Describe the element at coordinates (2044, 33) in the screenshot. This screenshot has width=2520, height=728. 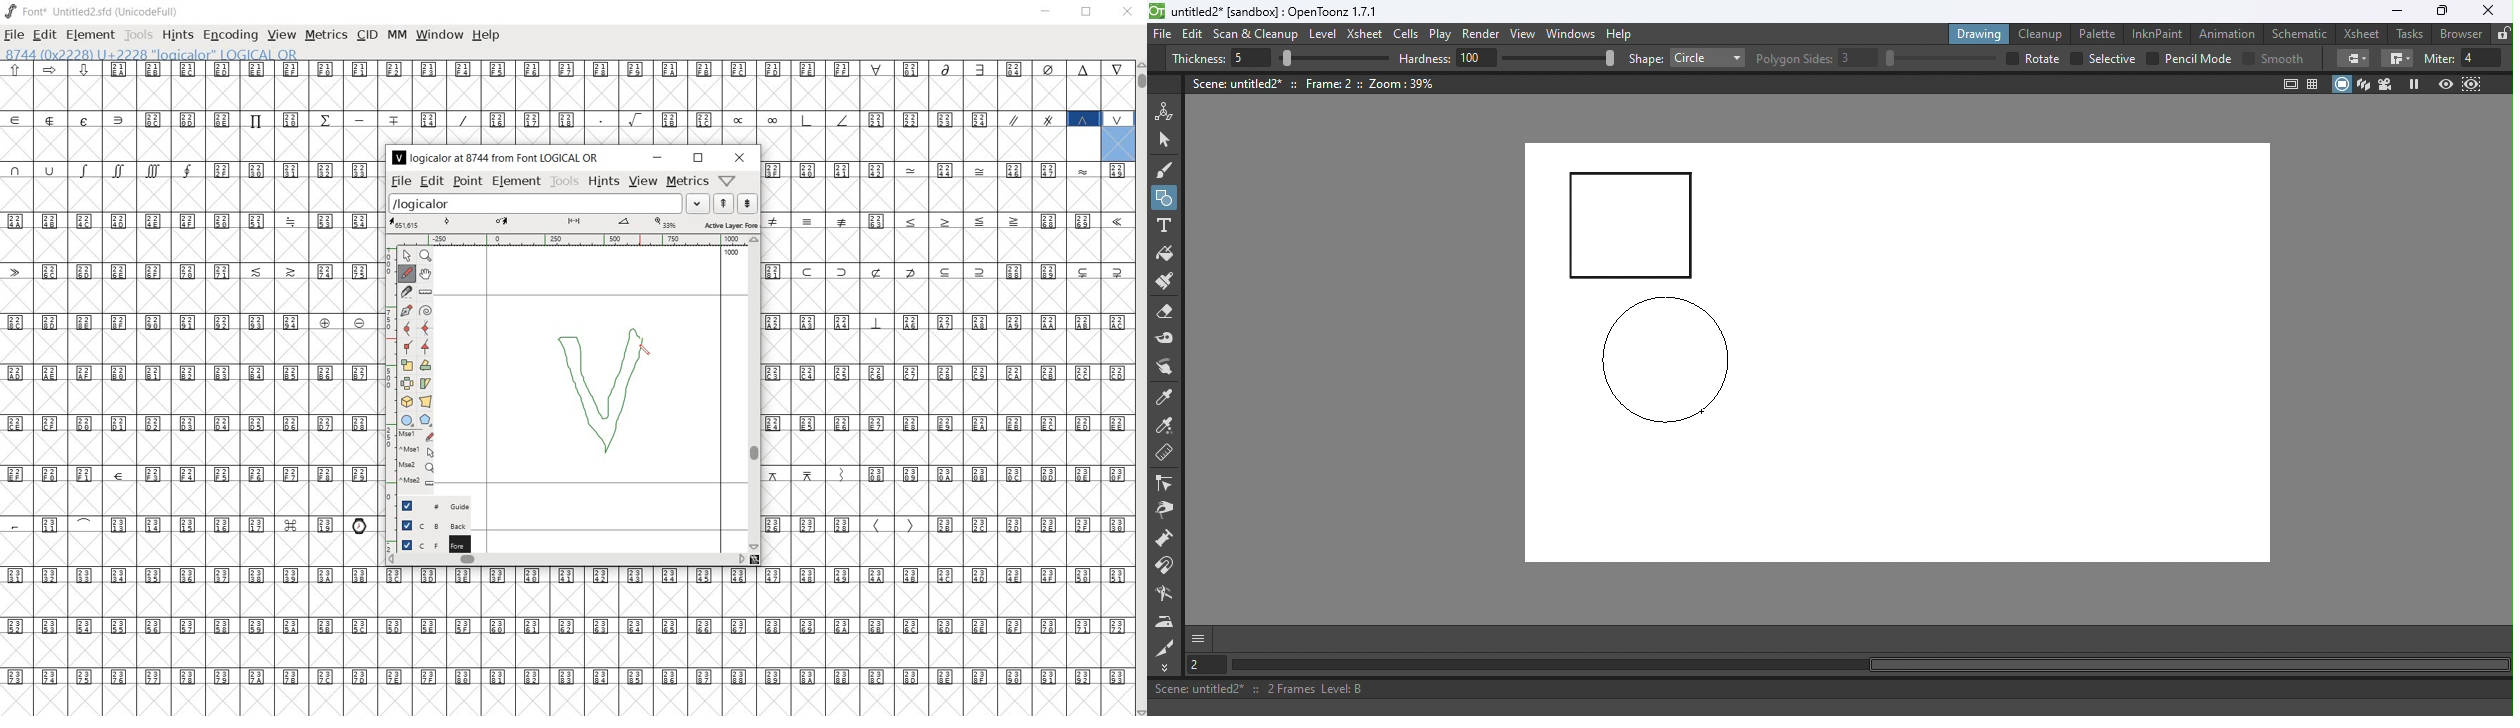
I see `Cleanup` at that location.